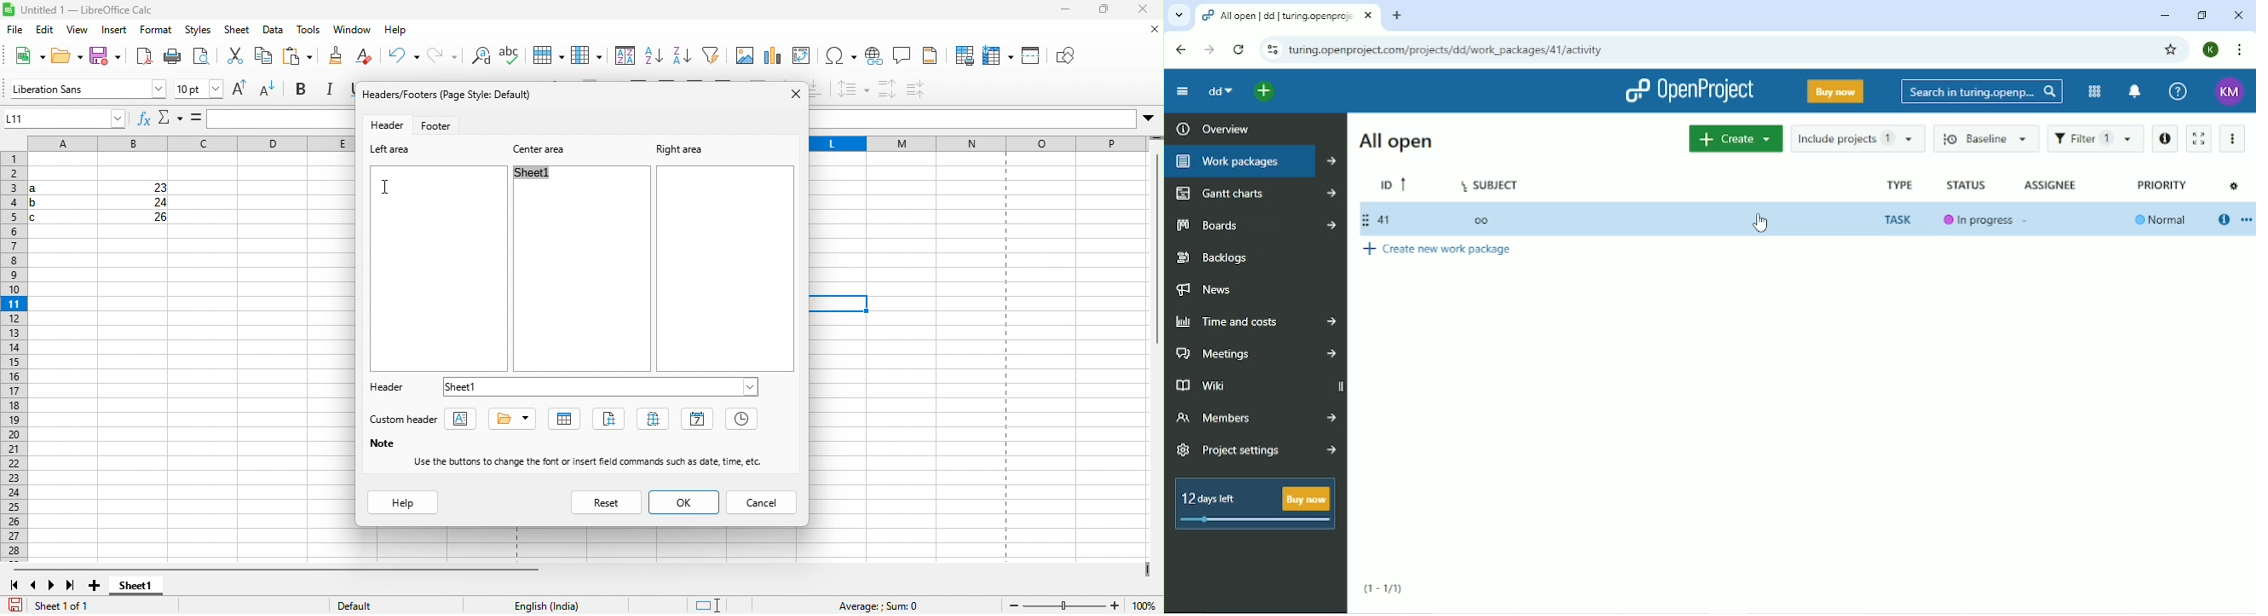  Describe the element at coordinates (194, 33) in the screenshot. I see `styles` at that location.